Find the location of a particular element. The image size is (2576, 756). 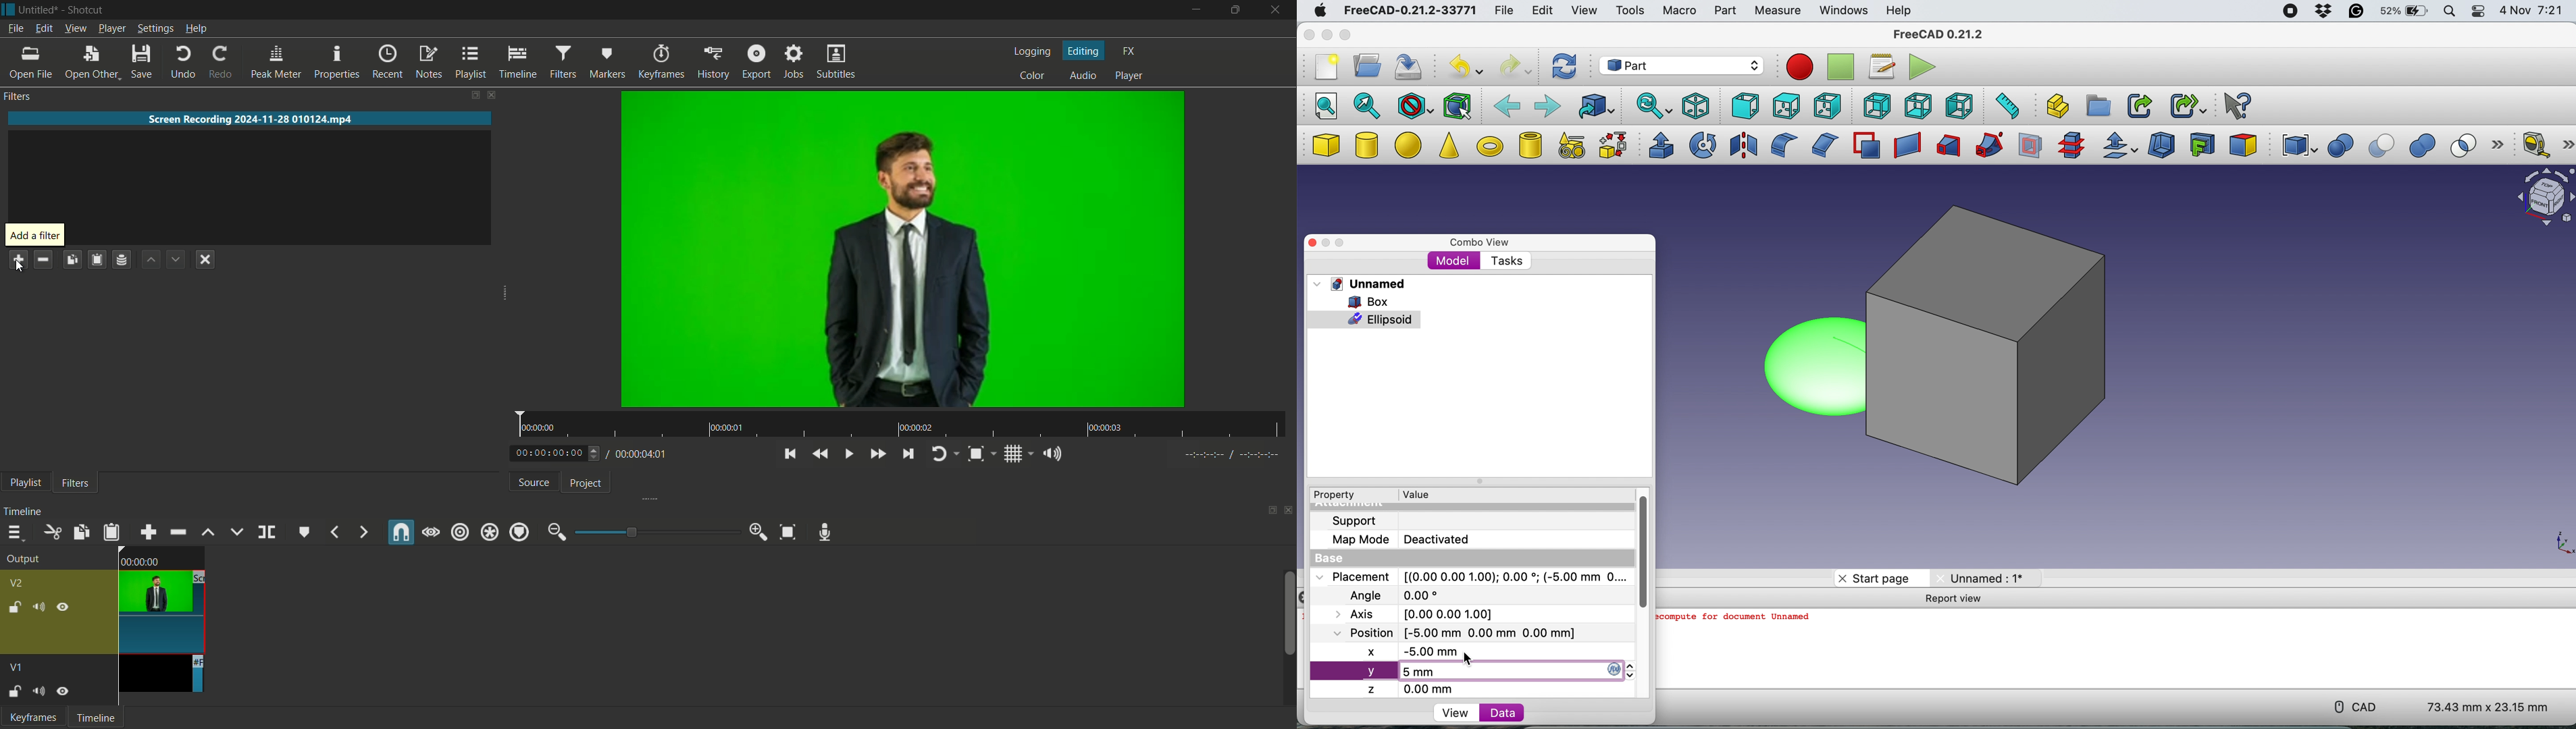

combo view is located at coordinates (1476, 239).